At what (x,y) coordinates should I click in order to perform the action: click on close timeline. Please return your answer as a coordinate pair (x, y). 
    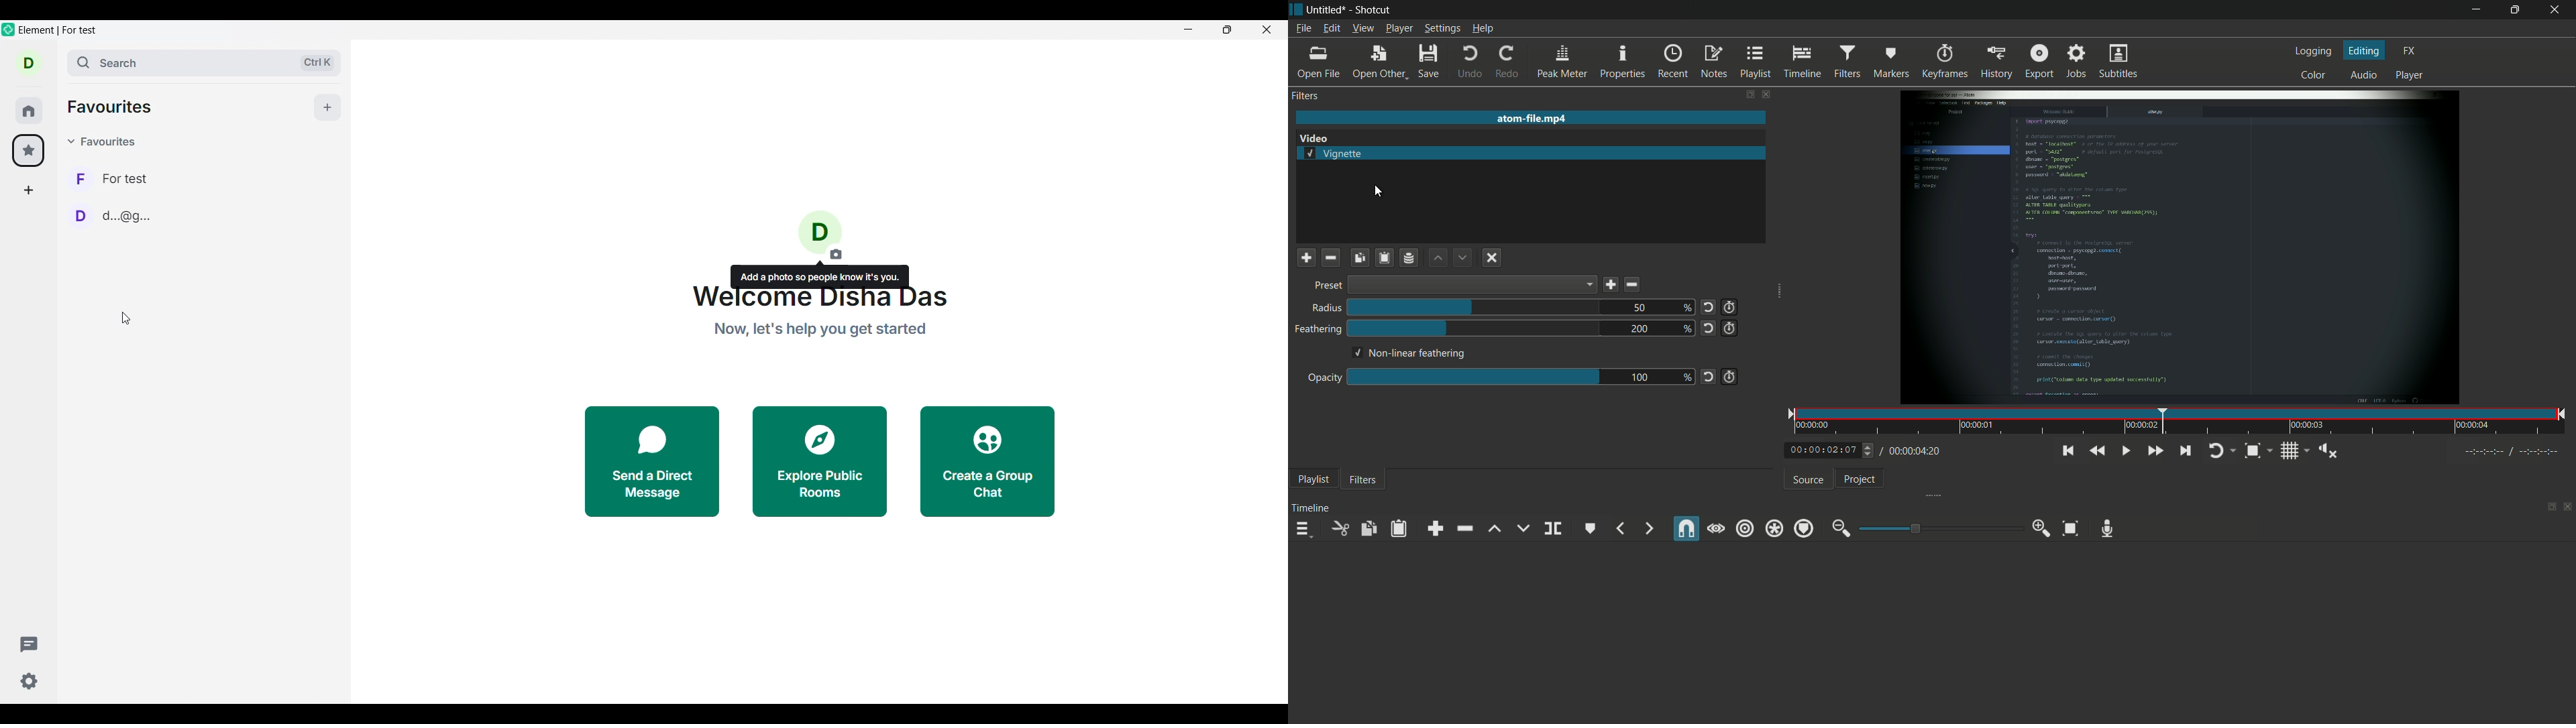
    Looking at the image, I should click on (2568, 508).